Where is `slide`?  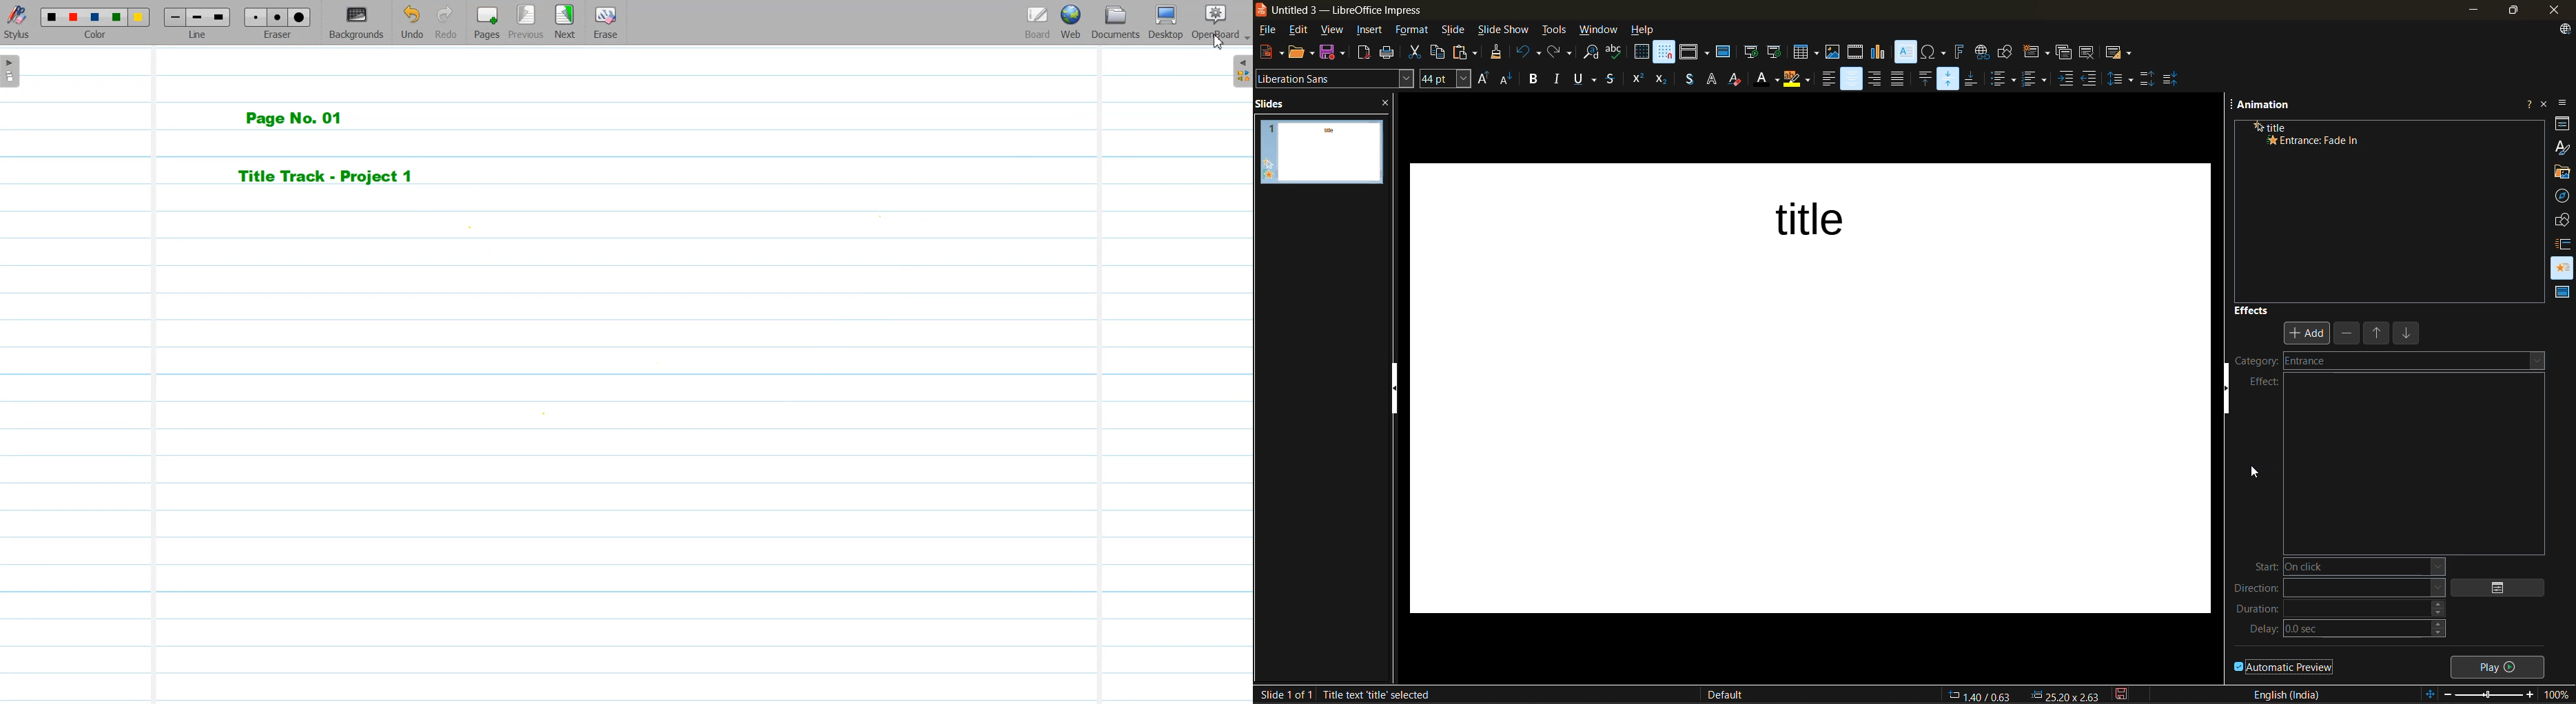 slide is located at coordinates (1455, 32).